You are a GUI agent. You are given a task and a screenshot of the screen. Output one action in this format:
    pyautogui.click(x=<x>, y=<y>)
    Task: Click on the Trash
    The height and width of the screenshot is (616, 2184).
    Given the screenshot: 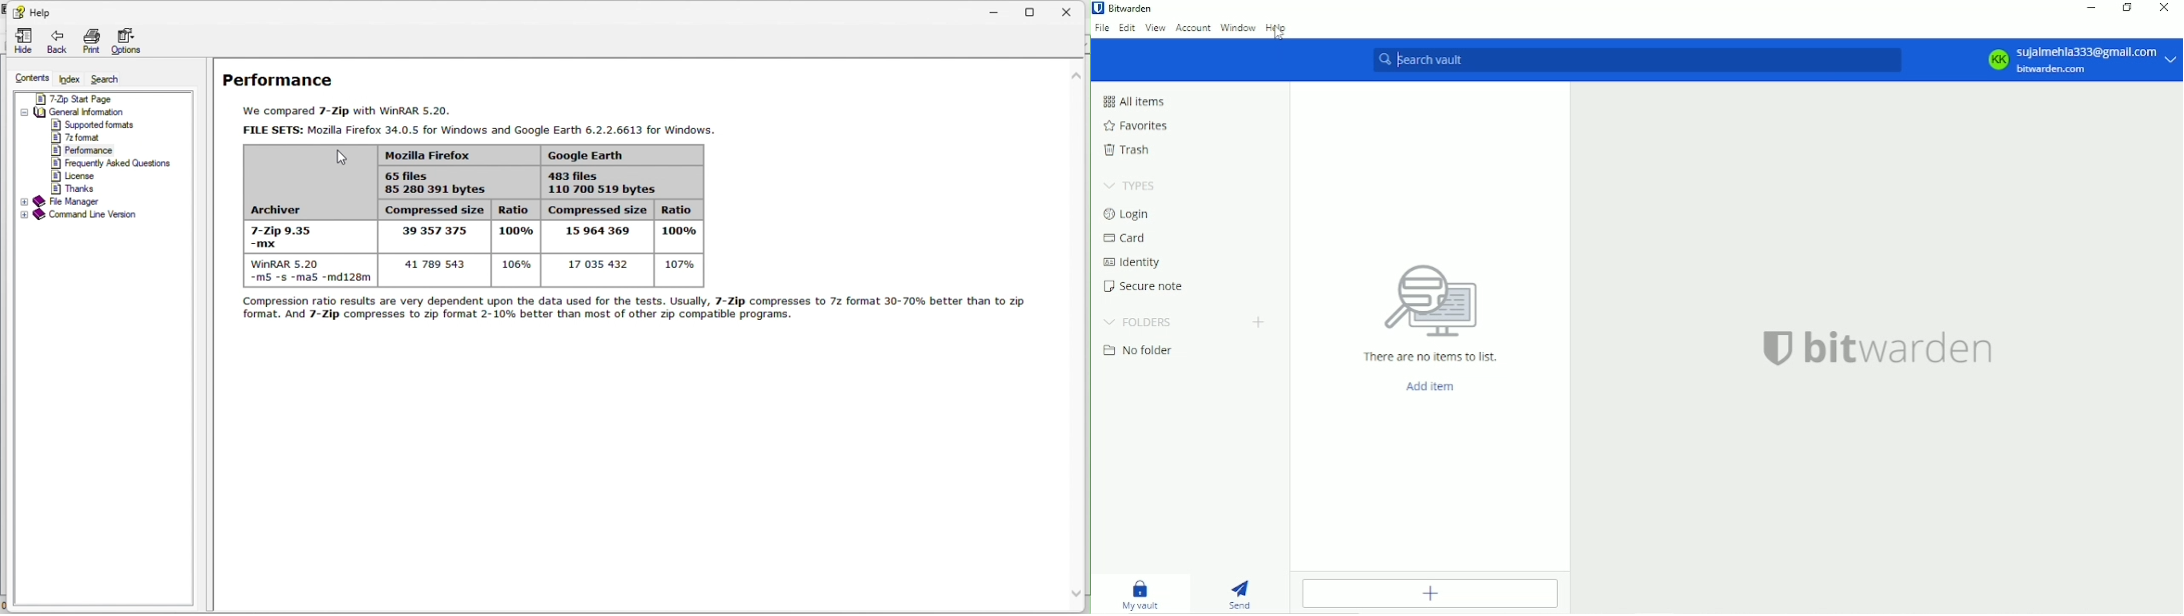 What is the action you would take?
    pyautogui.click(x=1128, y=150)
    